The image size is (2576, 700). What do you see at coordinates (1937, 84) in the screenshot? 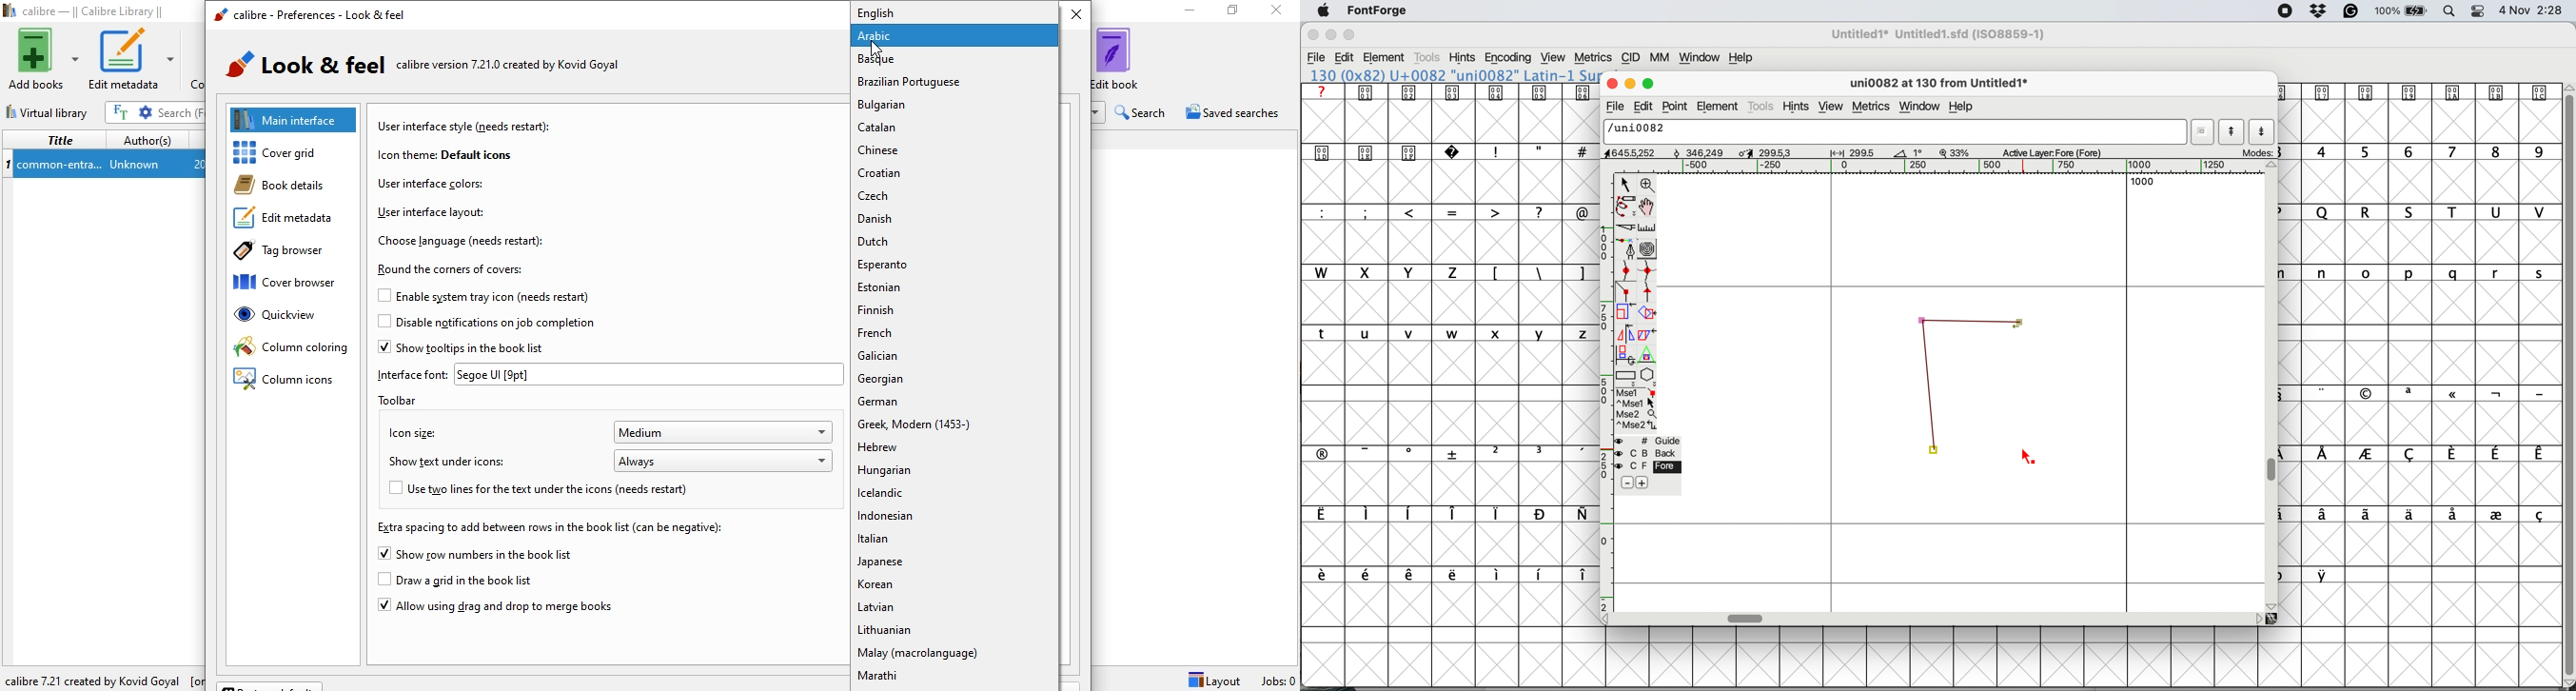
I see `glyph name` at bounding box center [1937, 84].